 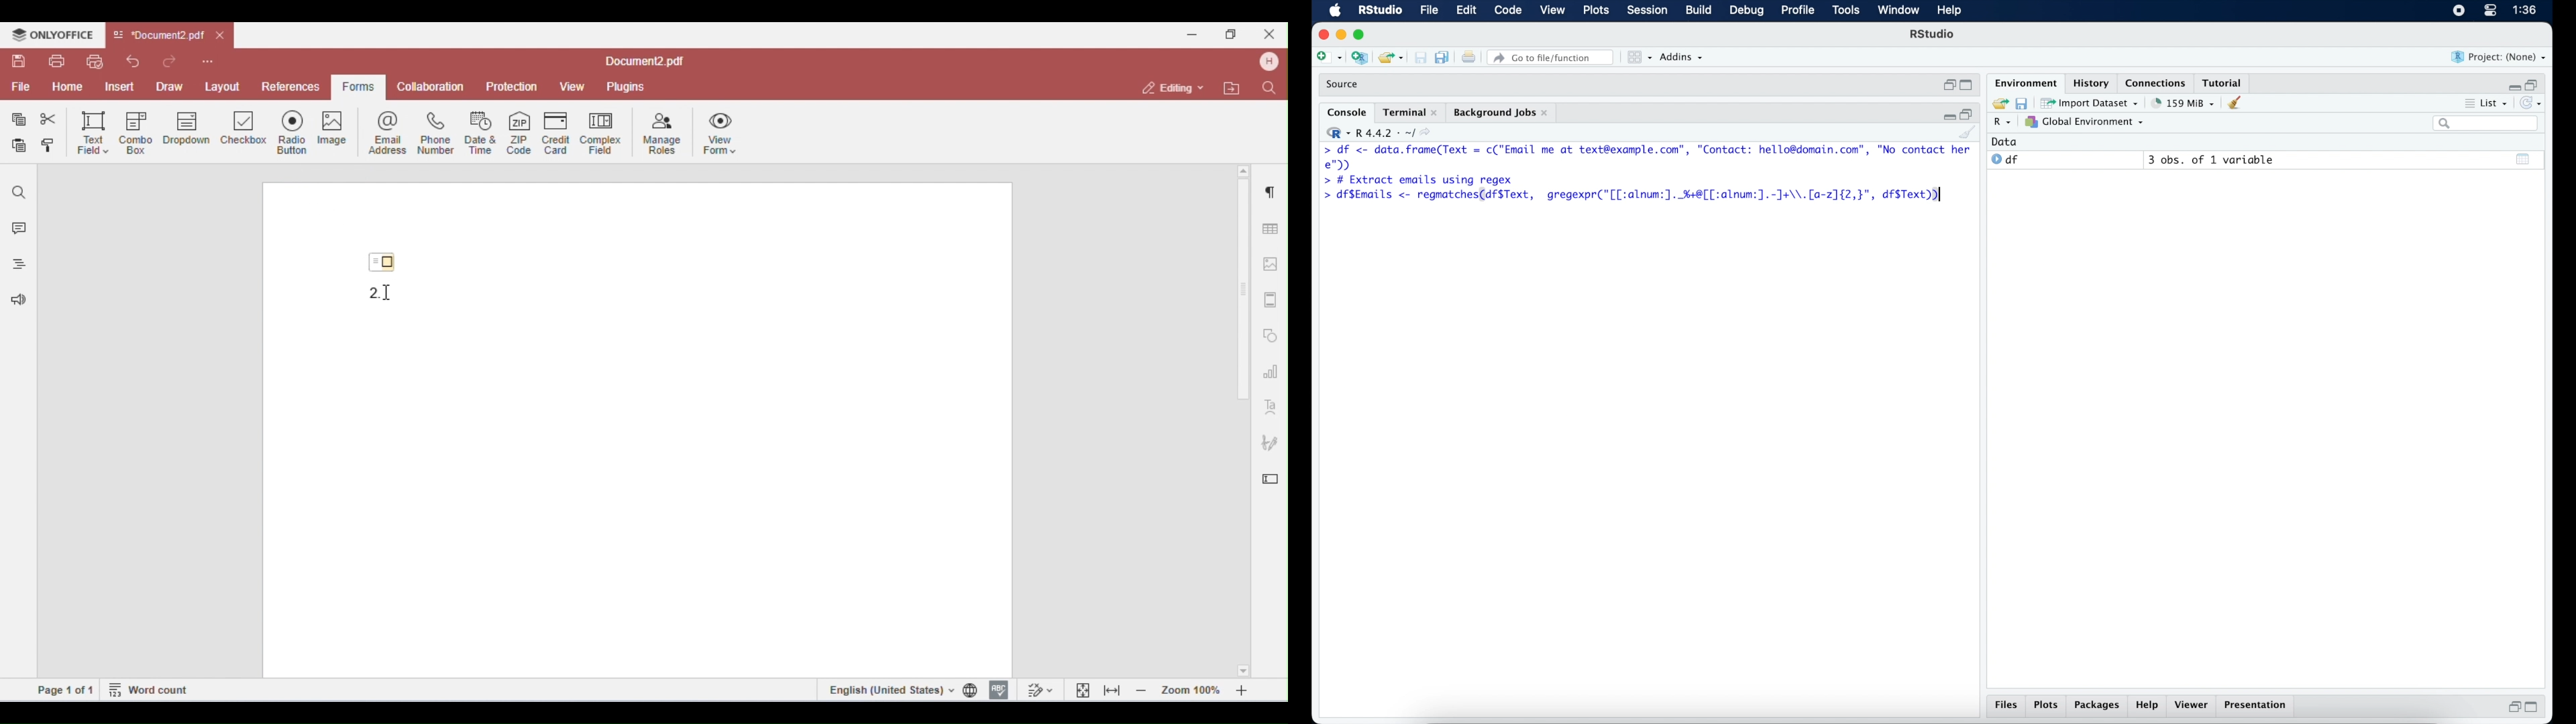 What do you see at coordinates (2214, 160) in the screenshot?
I see `3 obs, of 2 variables` at bounding box center [2214, 160].